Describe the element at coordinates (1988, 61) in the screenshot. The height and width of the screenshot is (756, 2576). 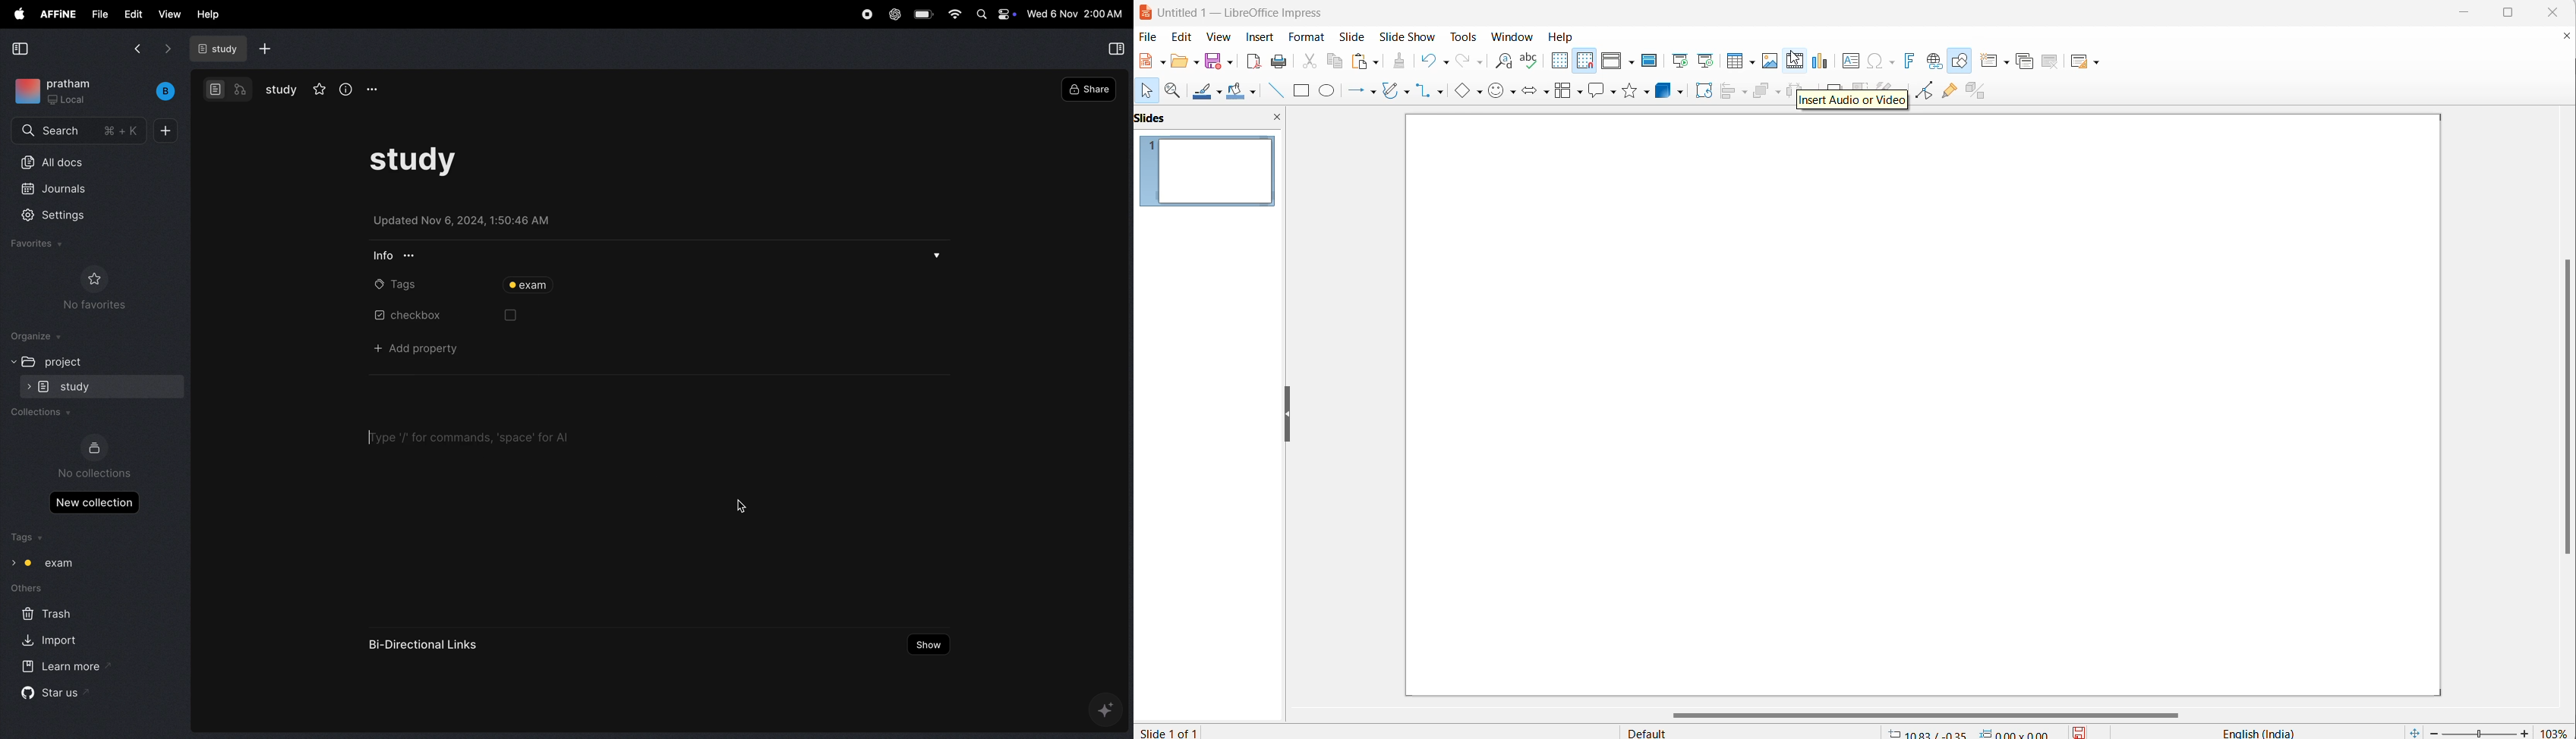
I see `new slide` at that location.